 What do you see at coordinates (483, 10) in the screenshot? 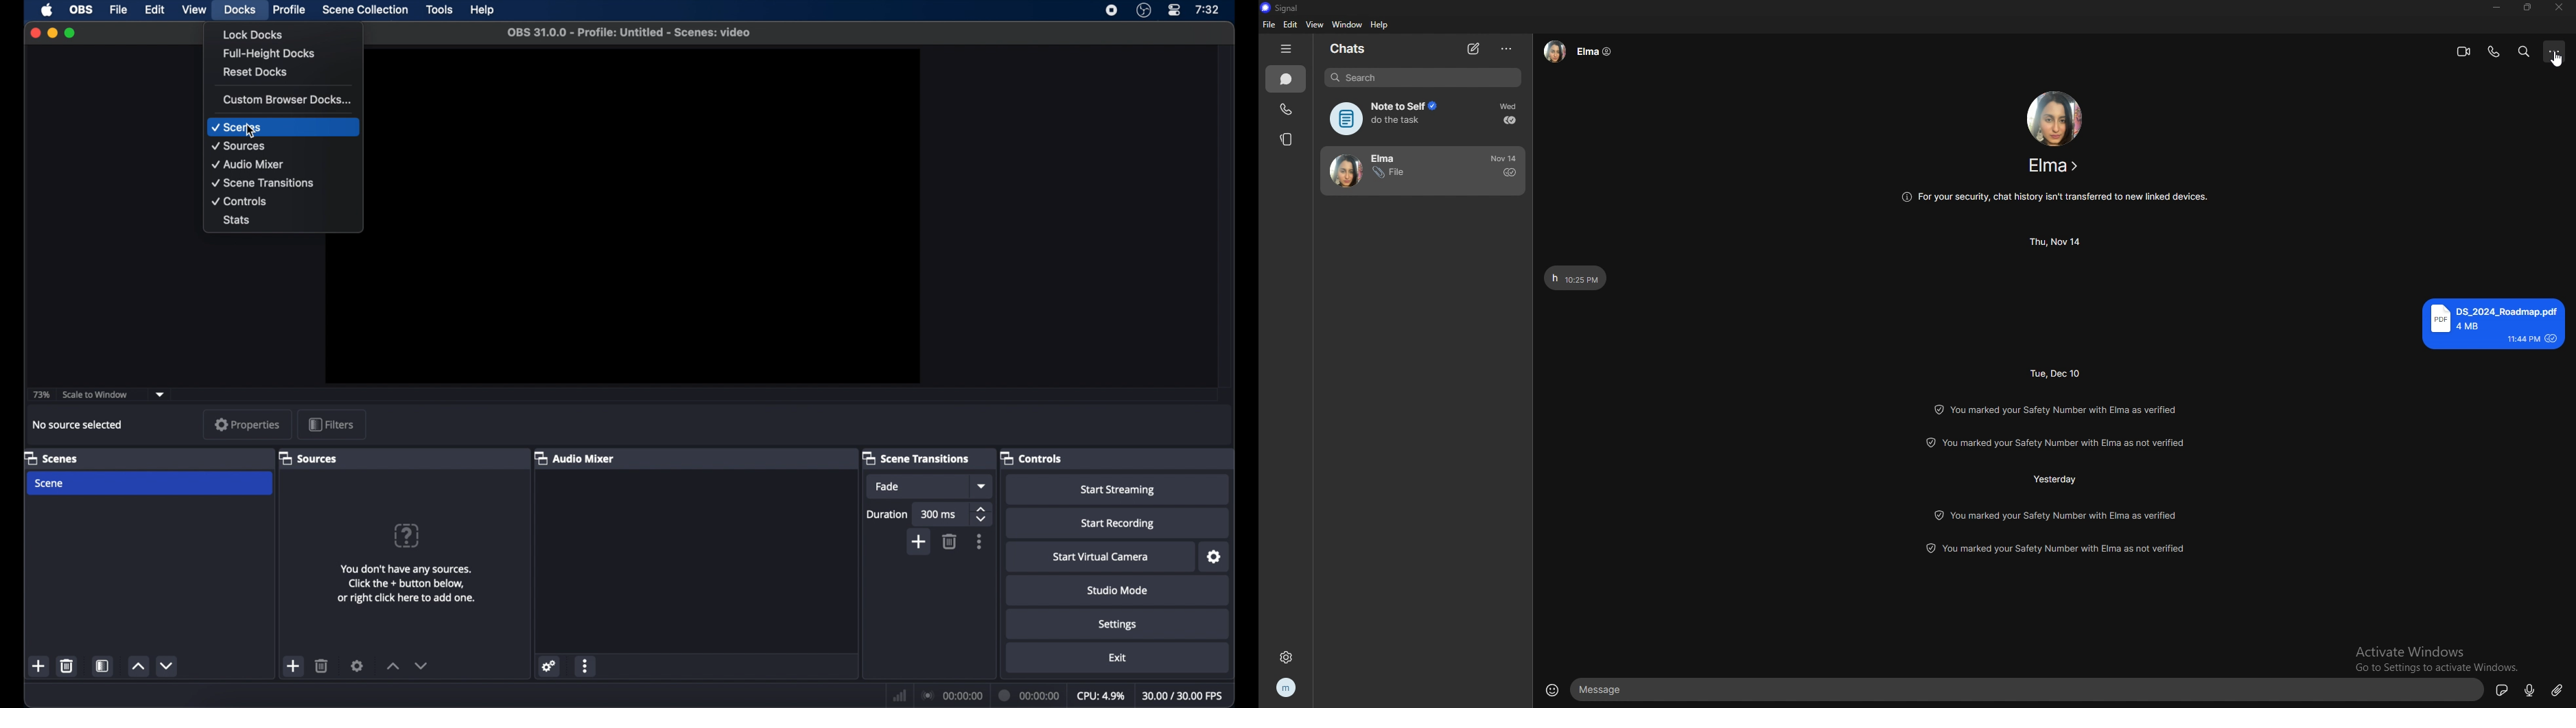
I see `help` at bounding box center [483, 10].